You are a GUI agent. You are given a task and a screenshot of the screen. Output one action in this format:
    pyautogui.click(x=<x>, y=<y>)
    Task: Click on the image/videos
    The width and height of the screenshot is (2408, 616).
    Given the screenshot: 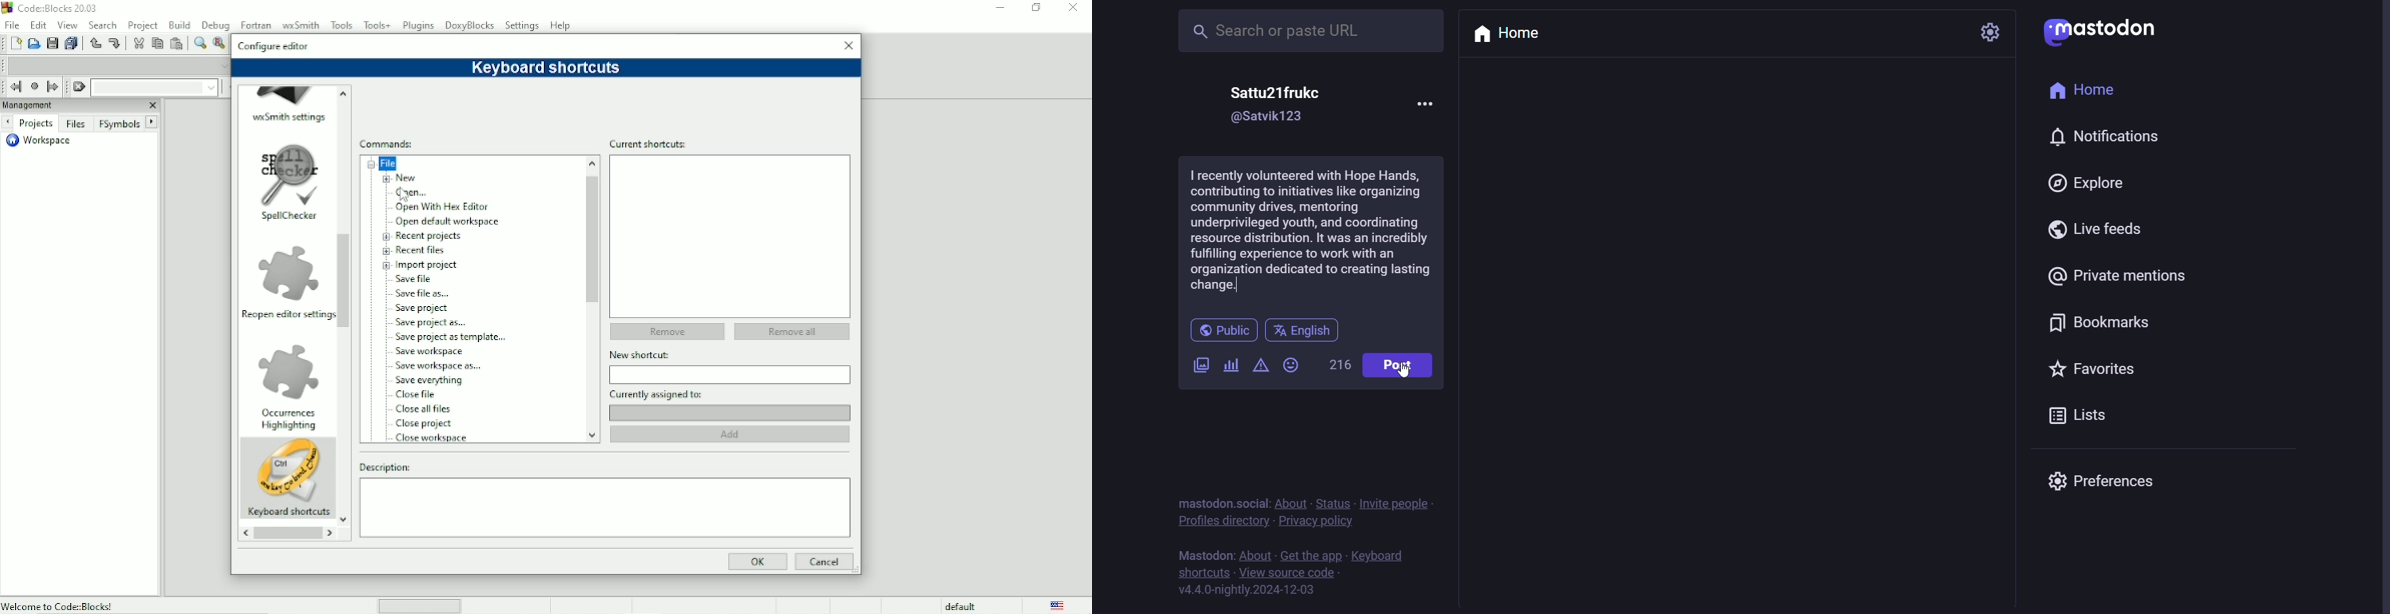 What is the action you would take?
    pyautogui.click(x=1200, y=364)
    